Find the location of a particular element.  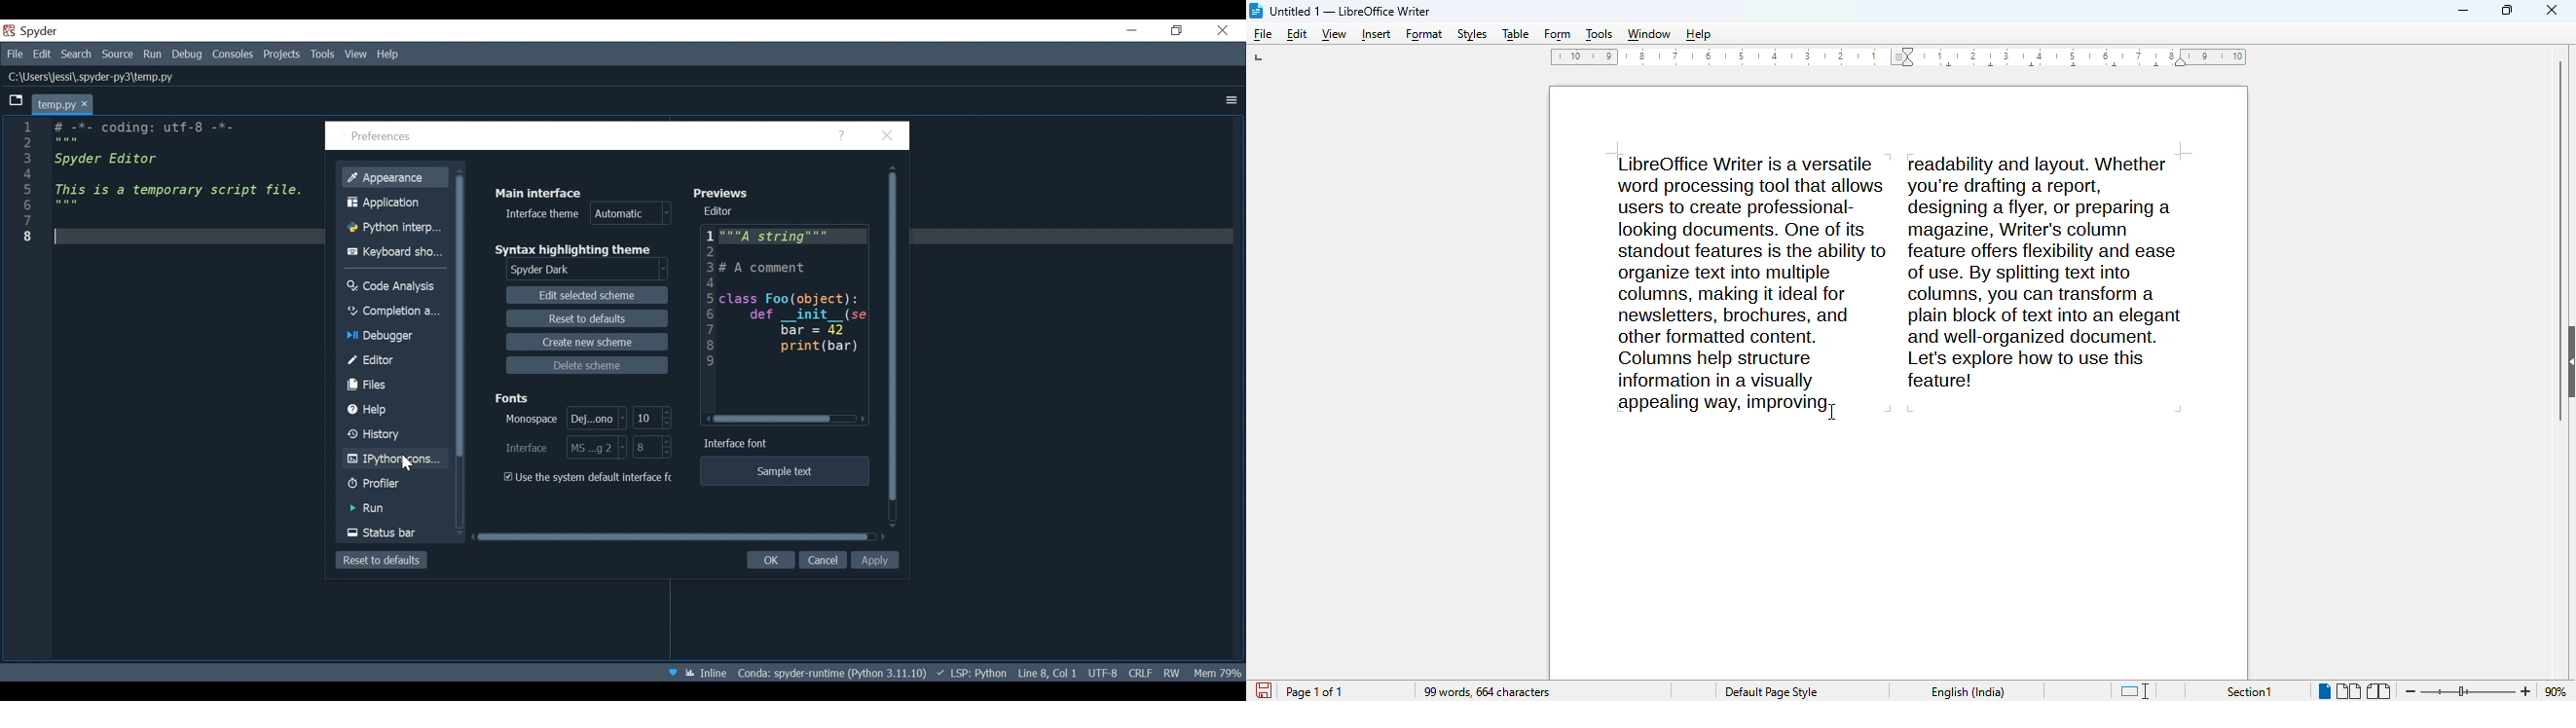

Run is located at coordinates (387, 510).